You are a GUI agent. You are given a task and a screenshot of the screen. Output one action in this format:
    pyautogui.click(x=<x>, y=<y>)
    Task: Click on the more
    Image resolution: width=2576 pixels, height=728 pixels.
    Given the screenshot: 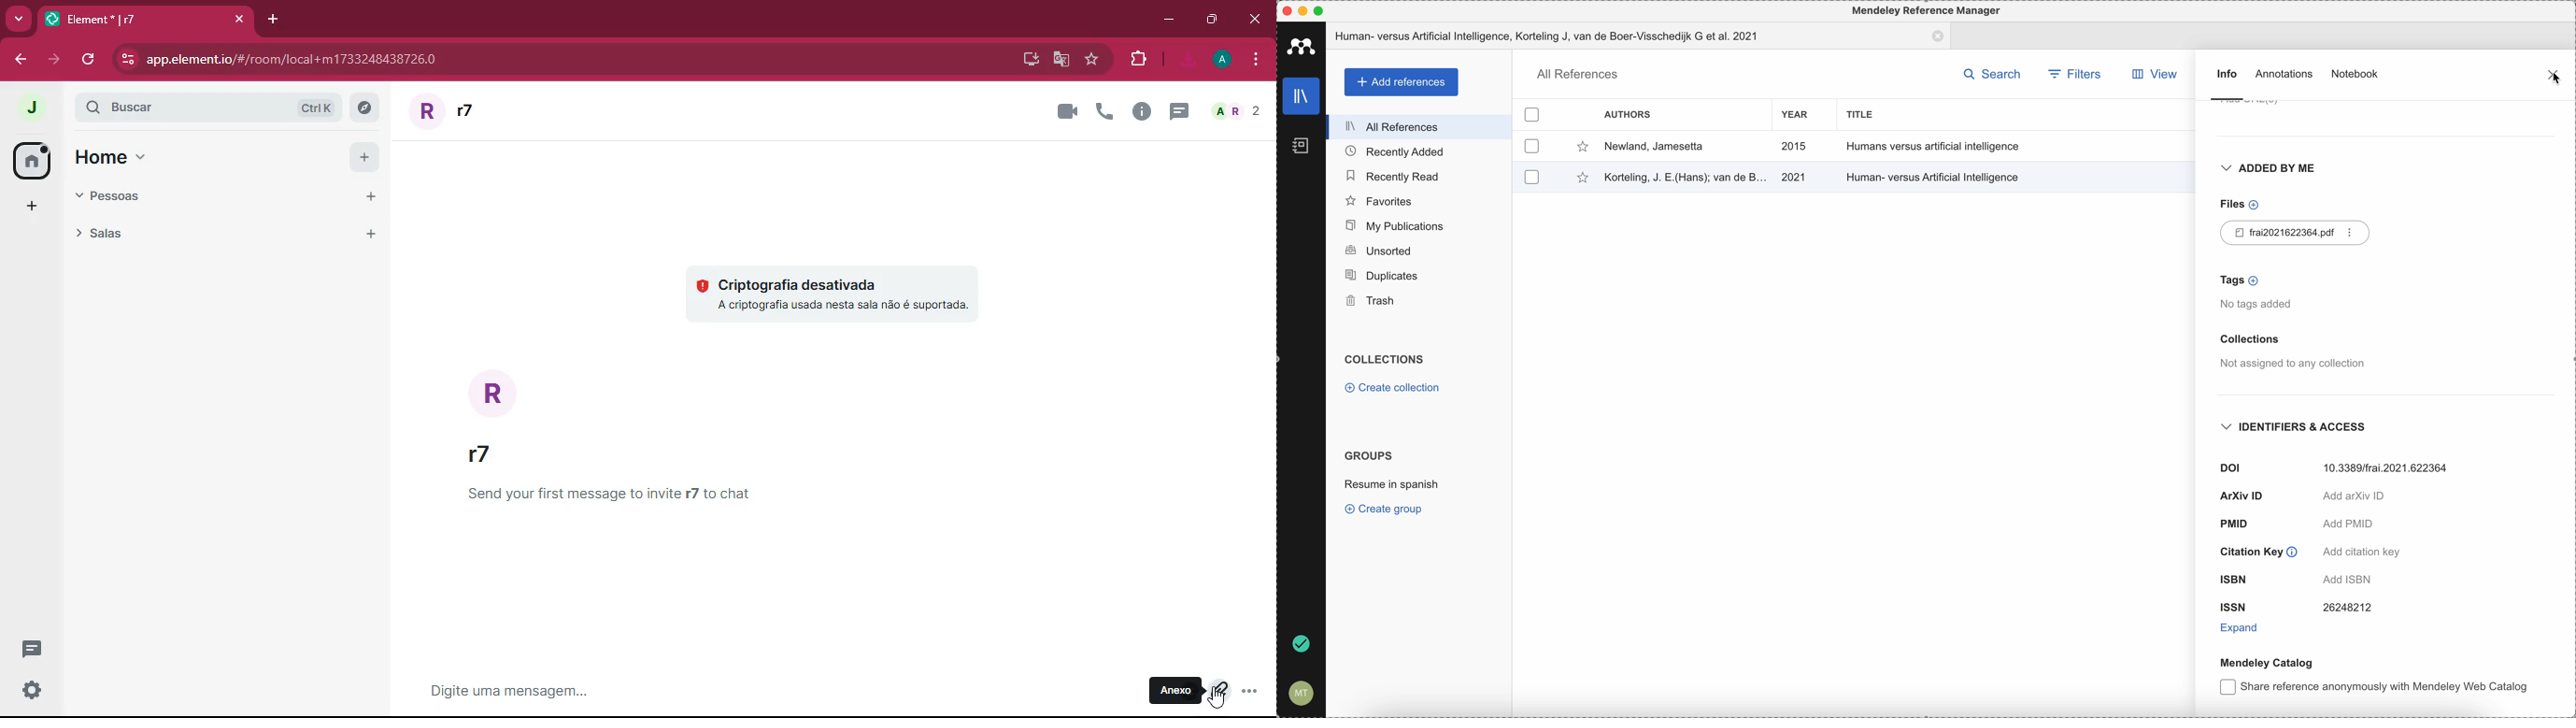 What is the action you would take?
    pyautogui.click(x=18, y=21)
    